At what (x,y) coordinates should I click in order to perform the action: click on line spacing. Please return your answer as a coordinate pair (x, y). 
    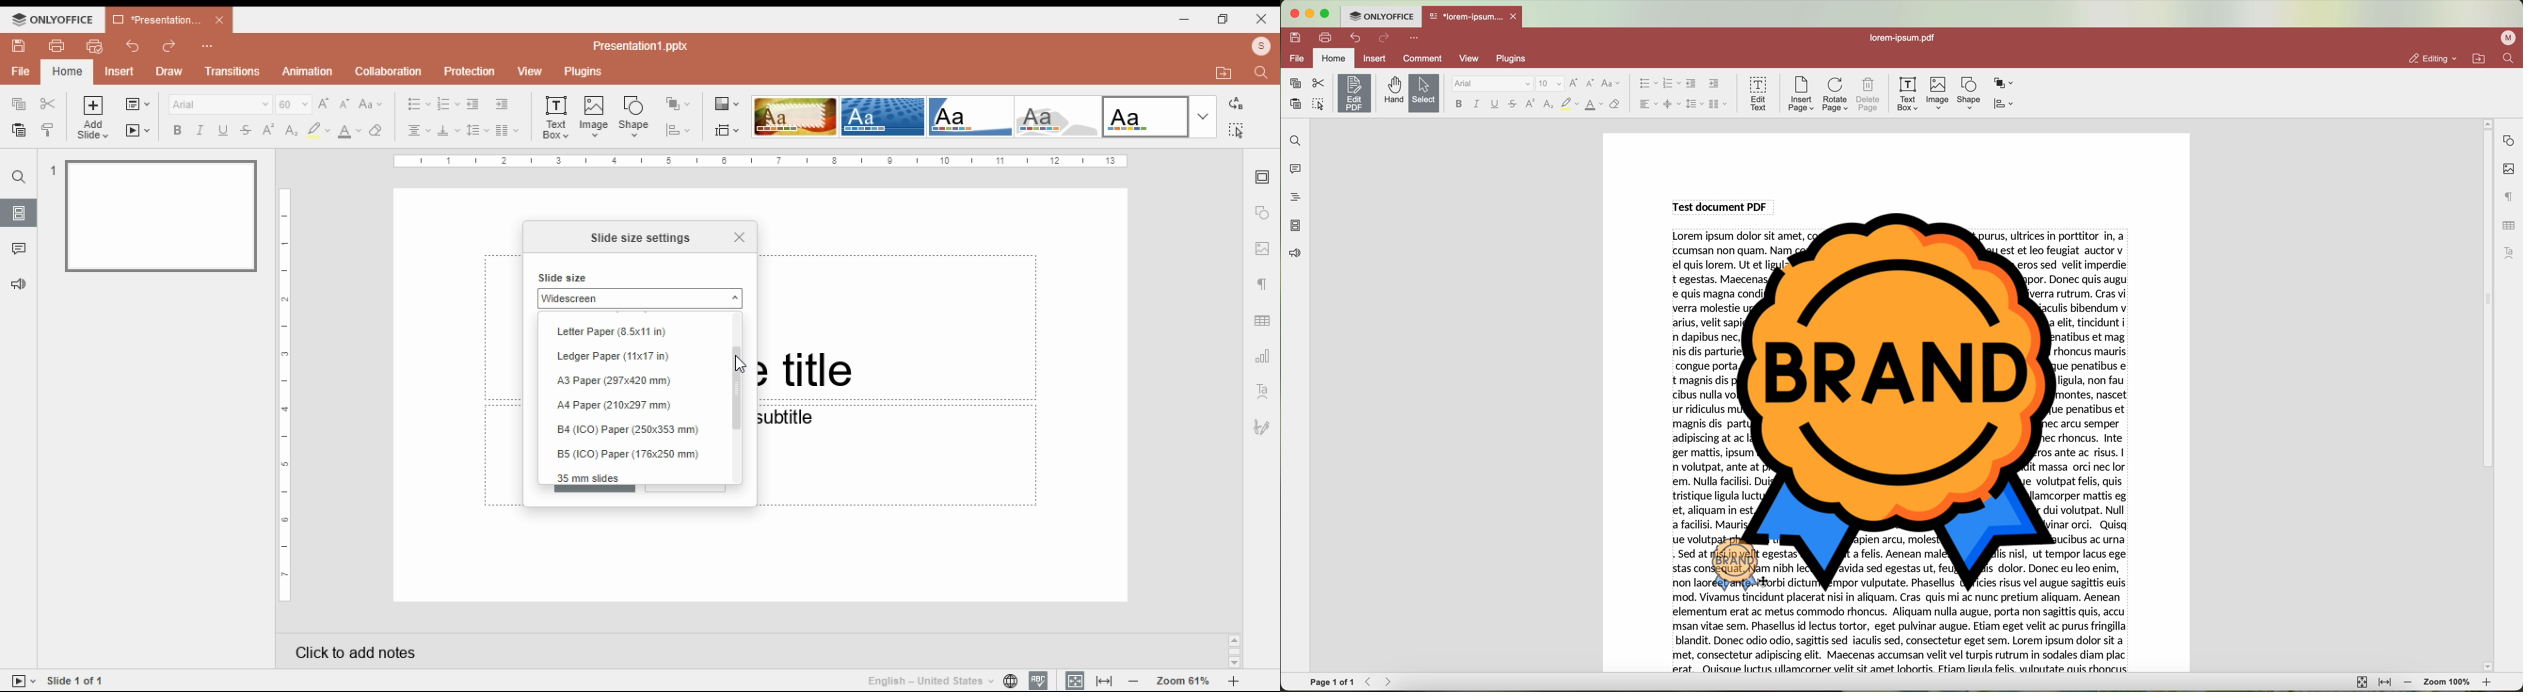
    Looking at the image, I should click on (478, 131).